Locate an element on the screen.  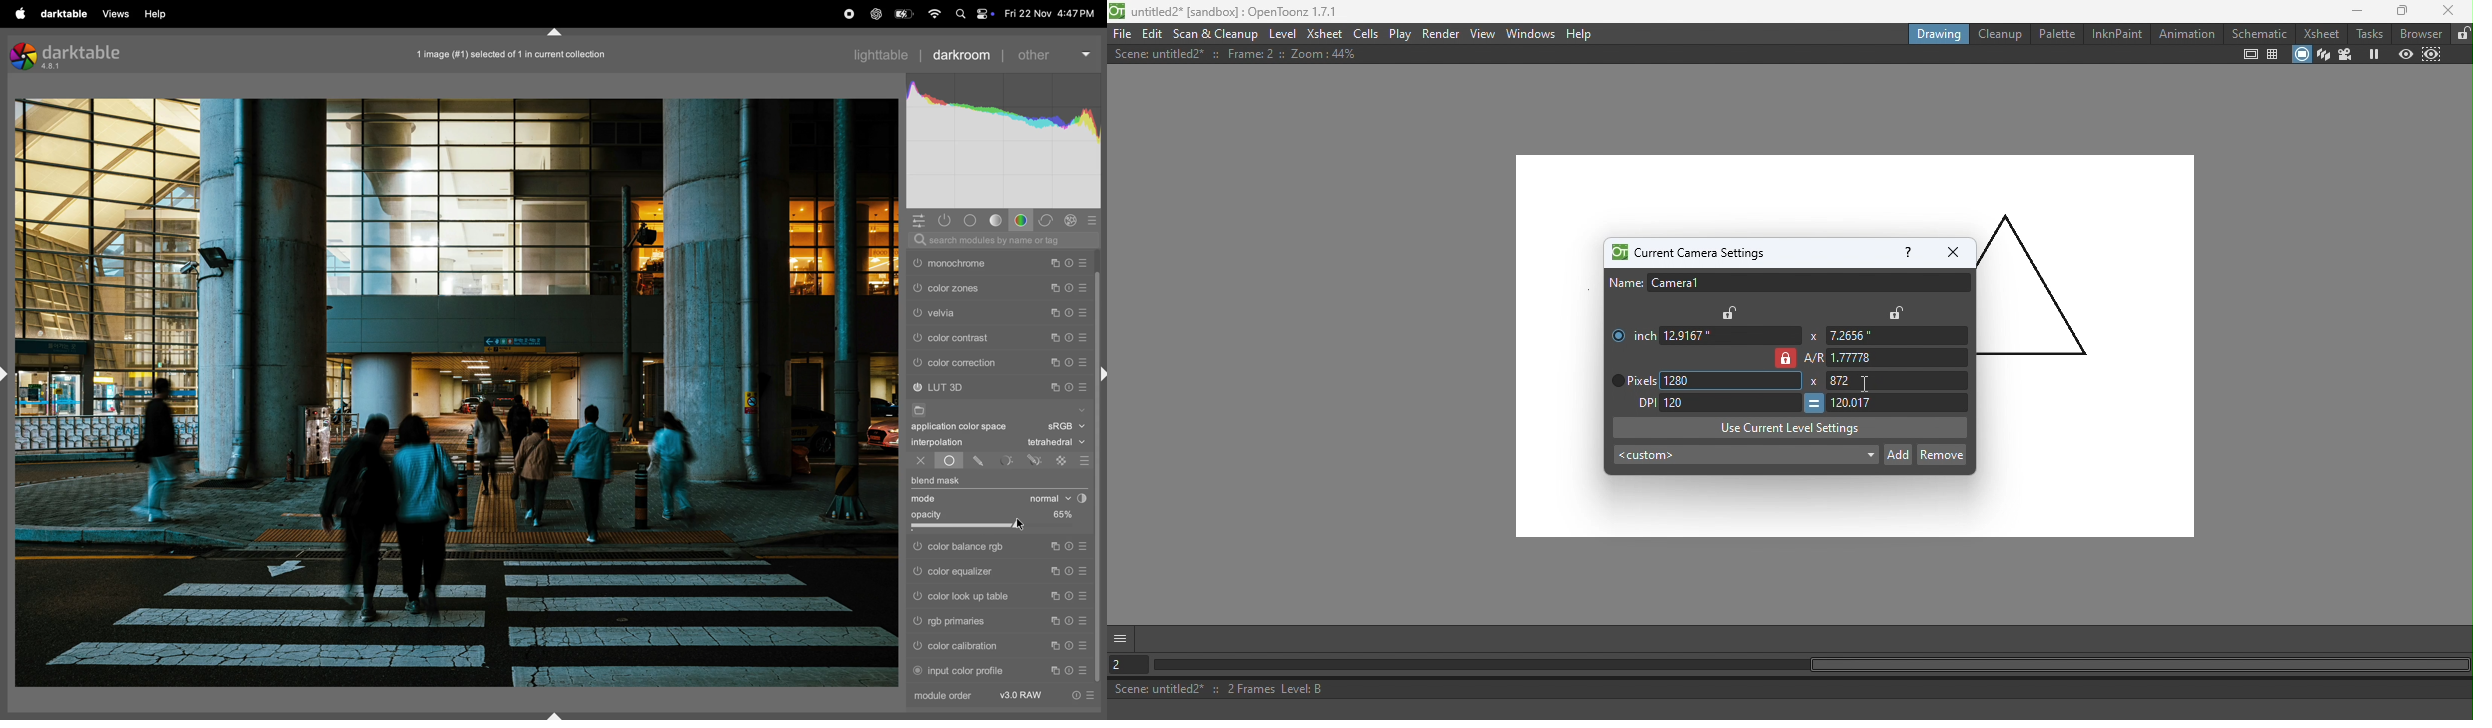
image is located at coordinates (458, 394).